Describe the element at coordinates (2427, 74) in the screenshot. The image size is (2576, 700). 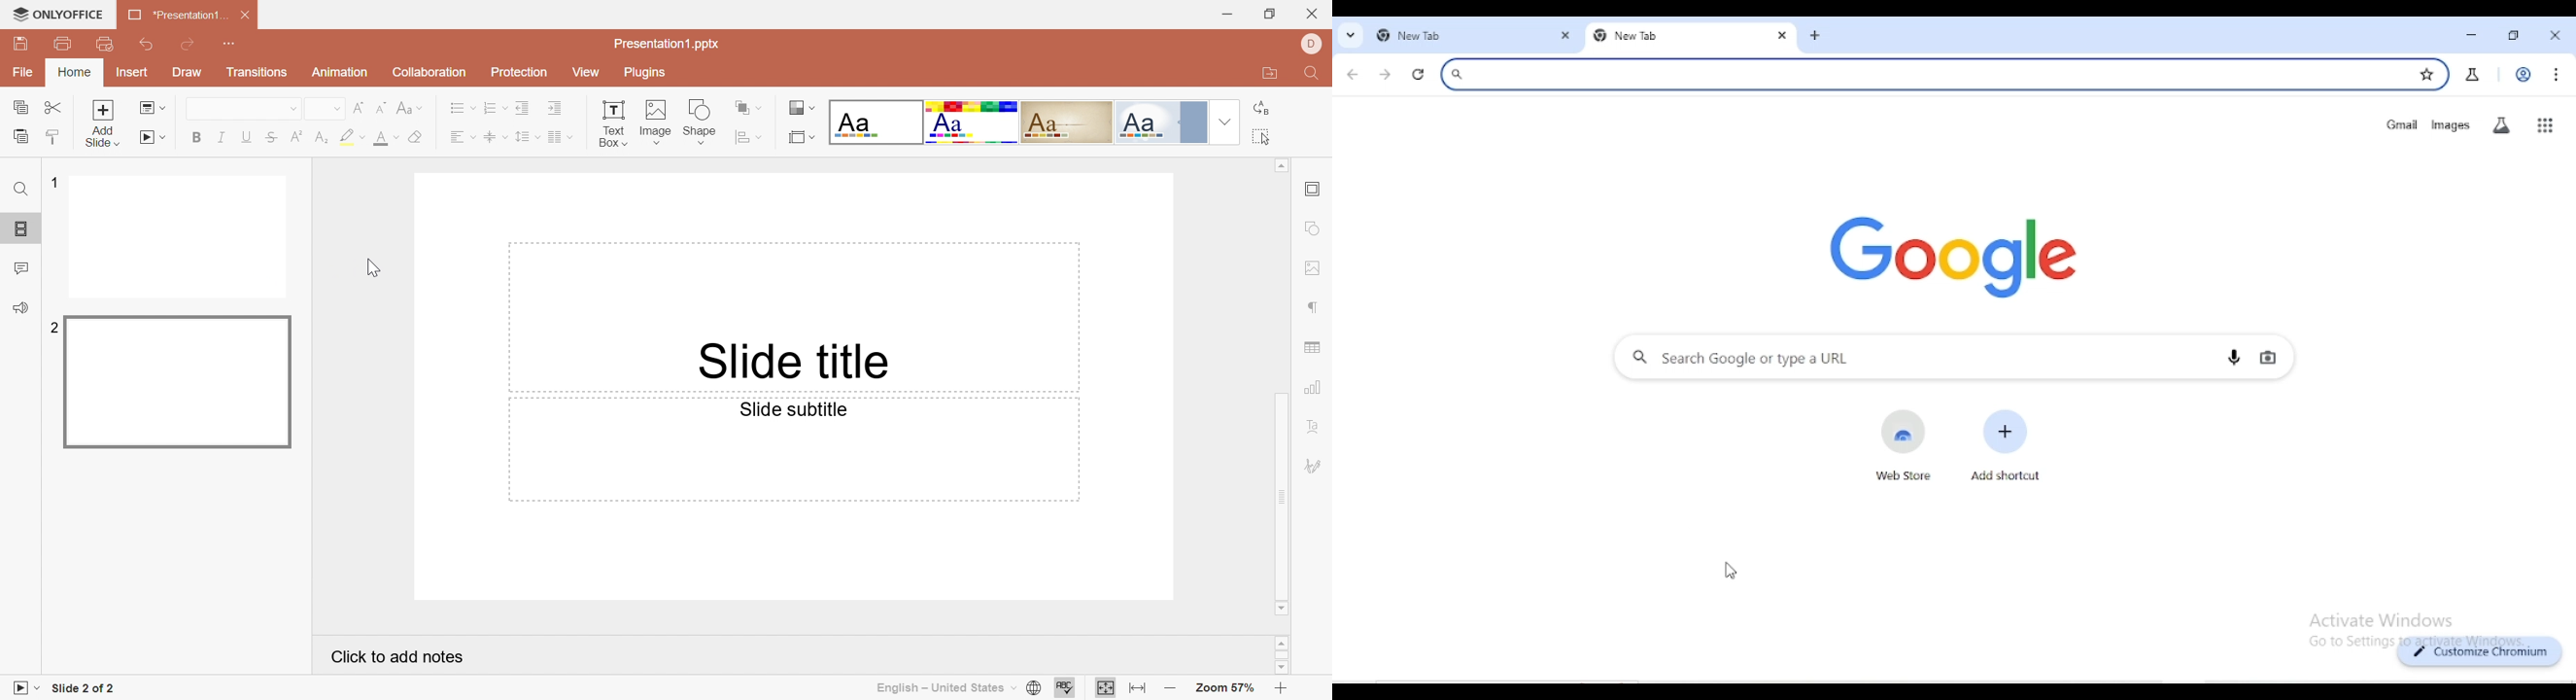
I see `bookmark this tab` at that location.